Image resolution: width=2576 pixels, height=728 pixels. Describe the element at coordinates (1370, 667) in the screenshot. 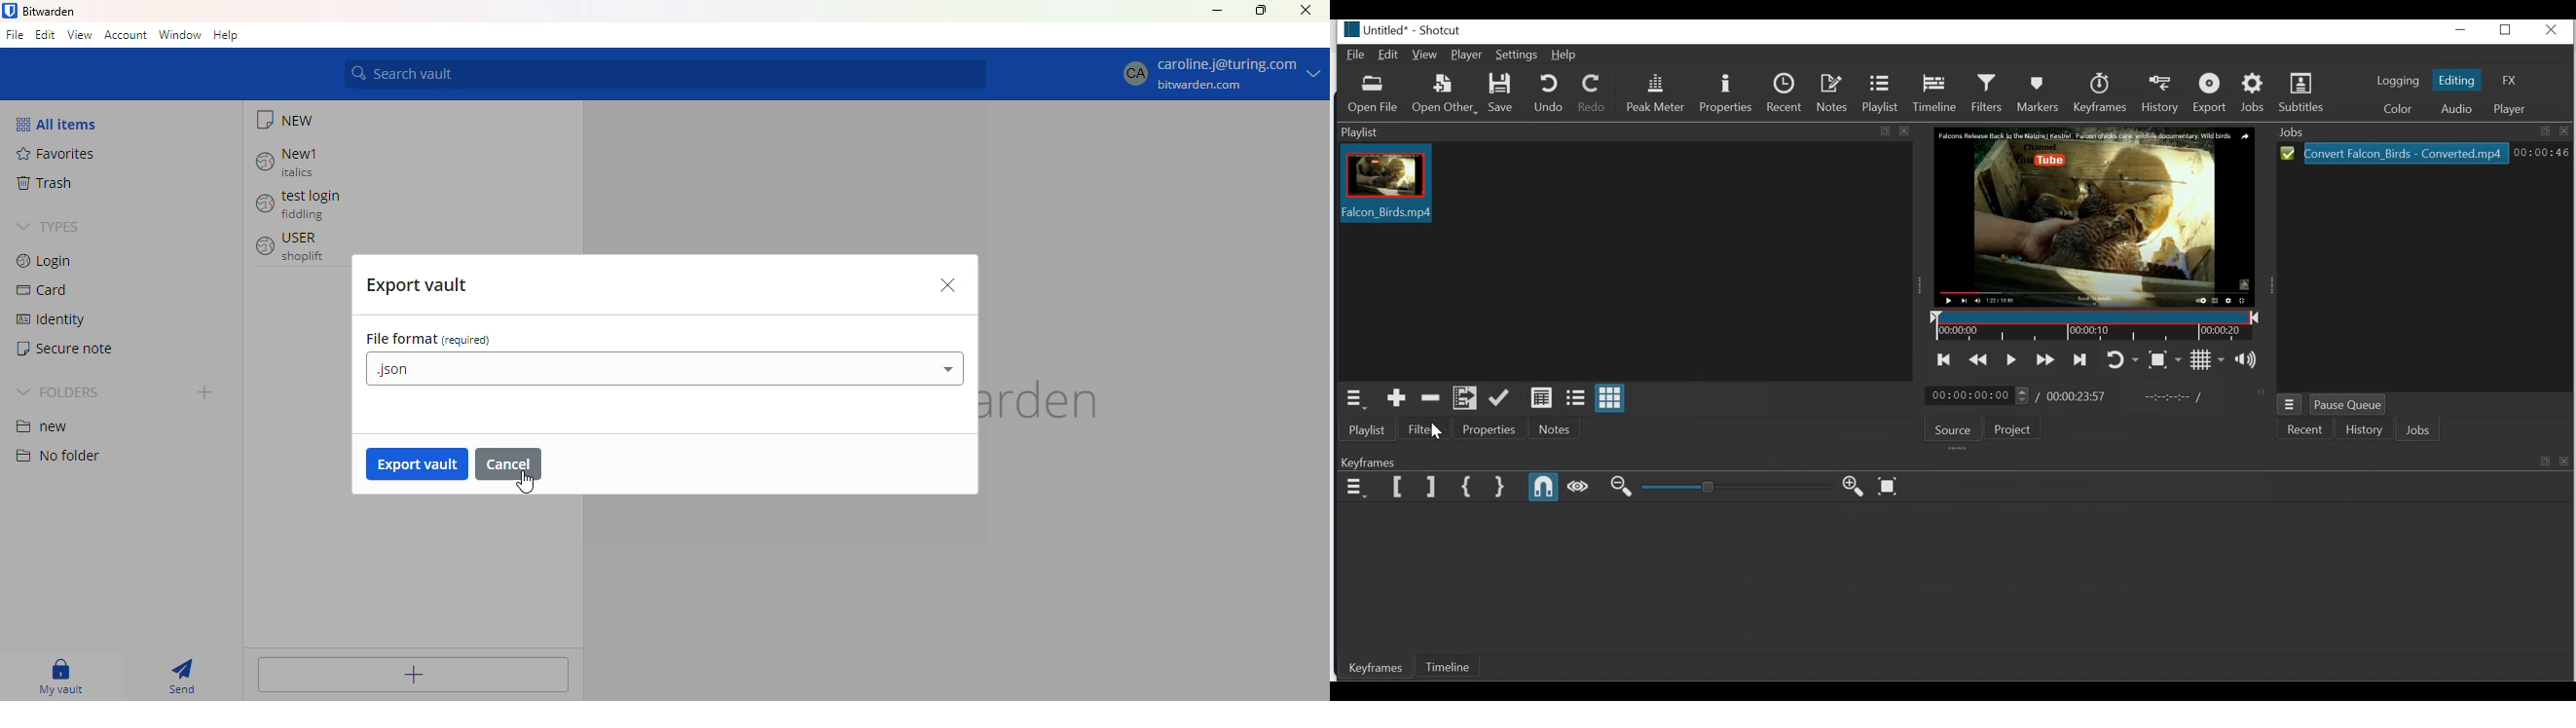

I see `Keyframes` at that location.